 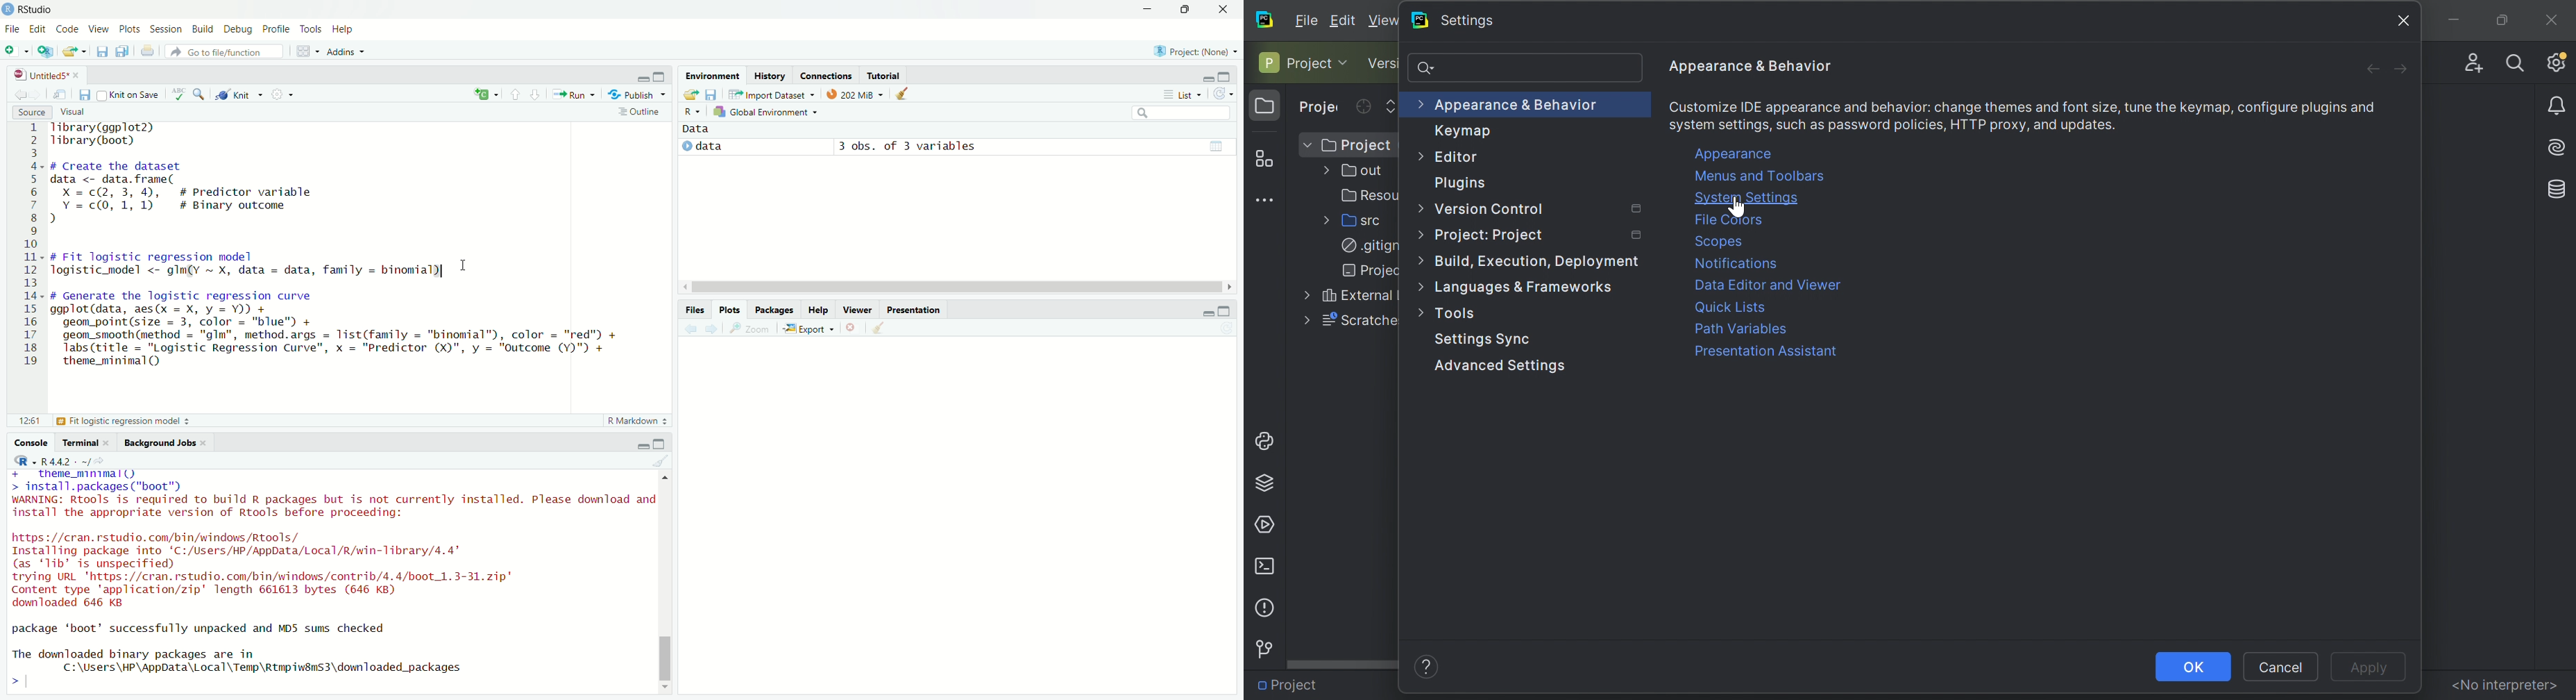 What do you see at coordinates (1505, 365) in the screenshot?
I see `Advanced settings` at bounding box center [1505, 365].